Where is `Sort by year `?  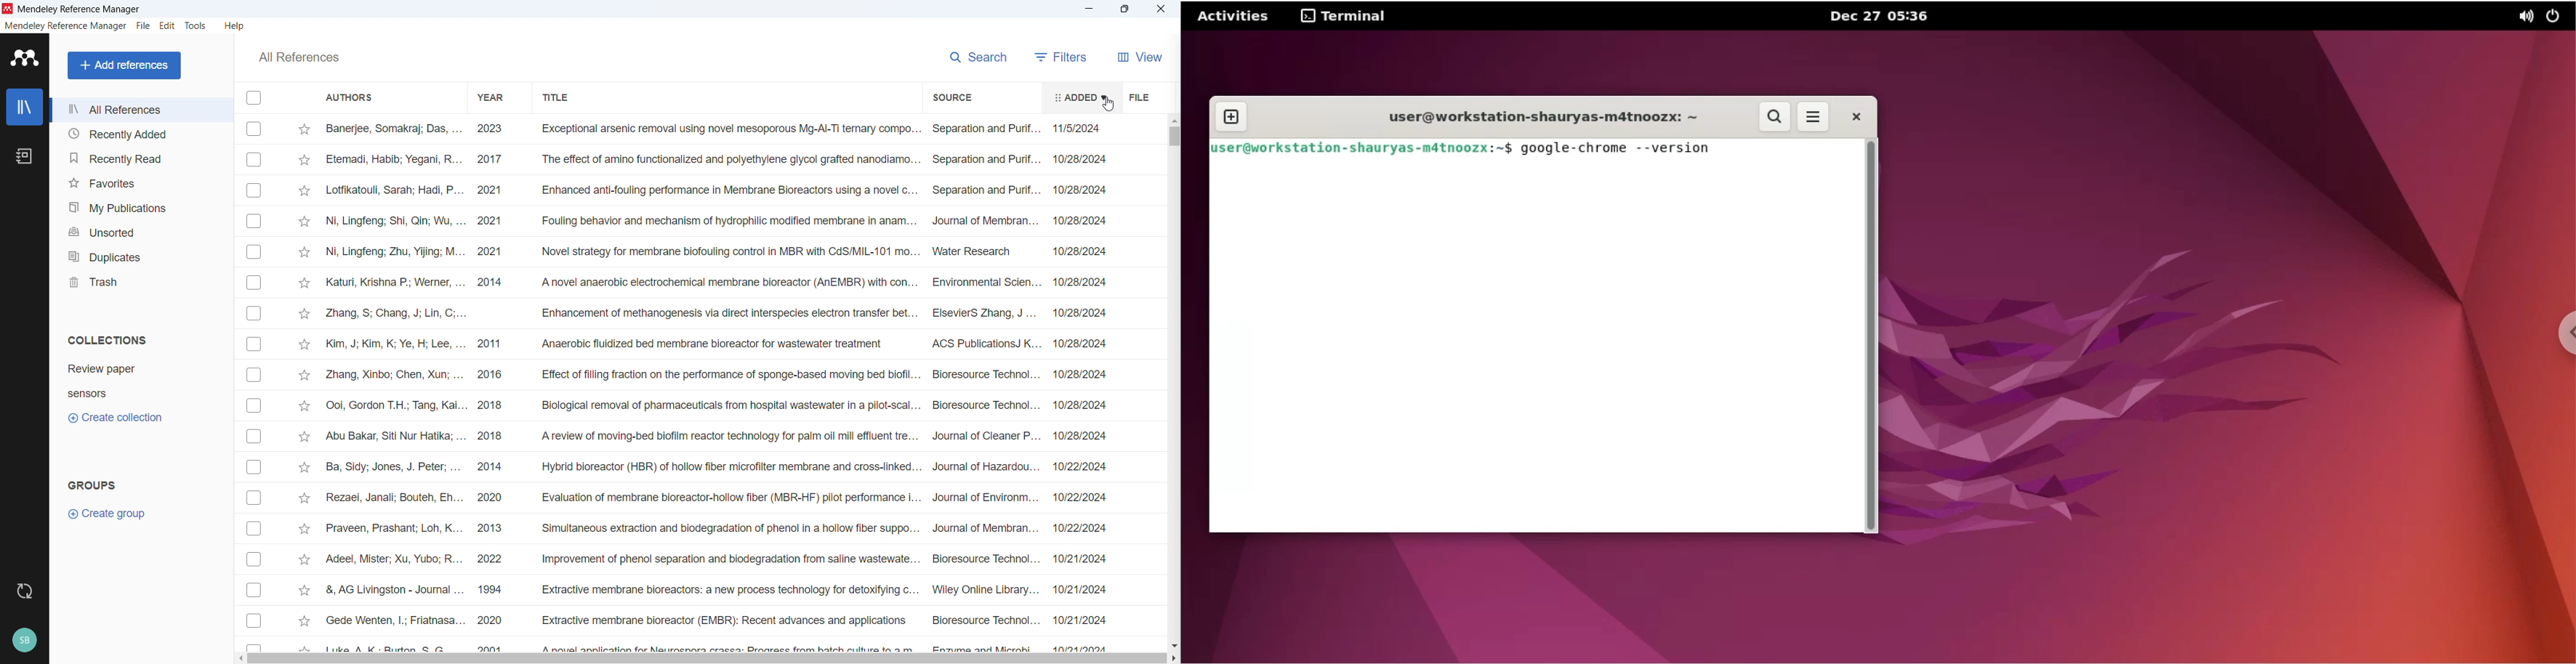
Sort by year  is located at coordinates (490, 98).